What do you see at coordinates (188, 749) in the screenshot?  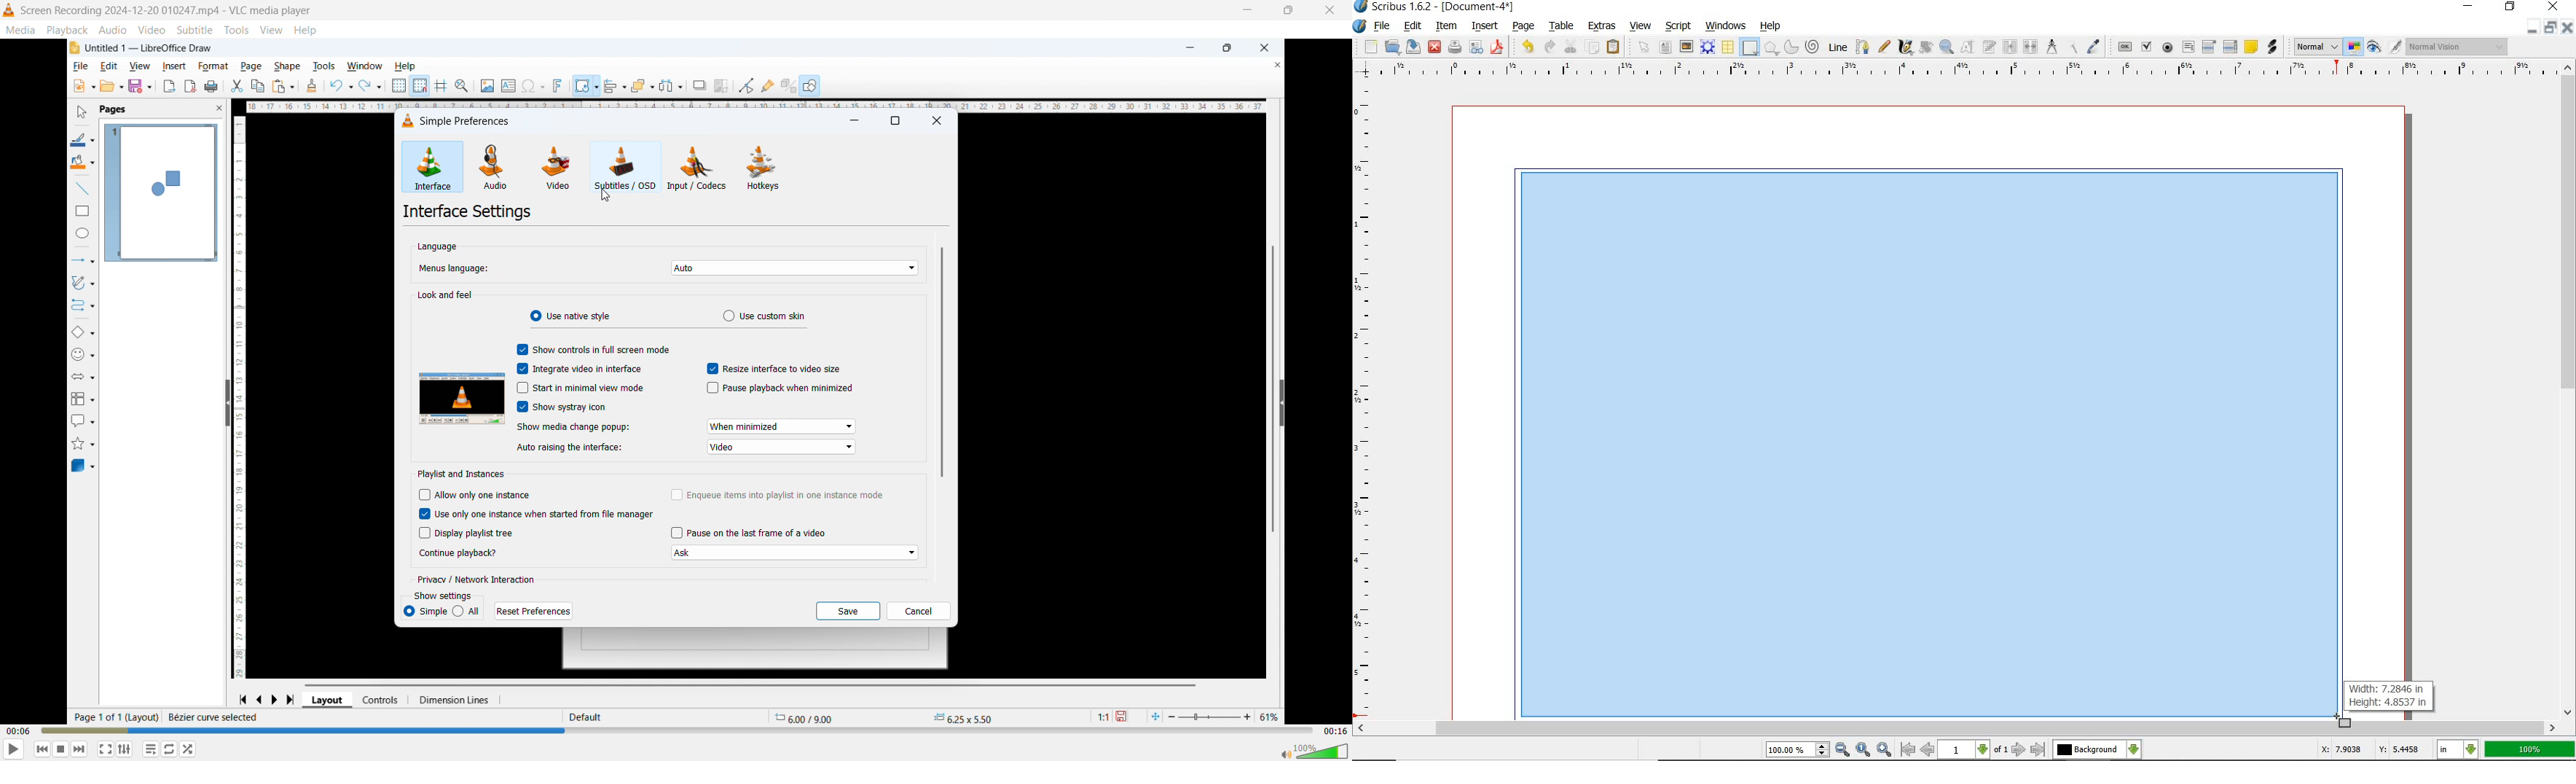 I see `random ` at bounding box center [188, 749].